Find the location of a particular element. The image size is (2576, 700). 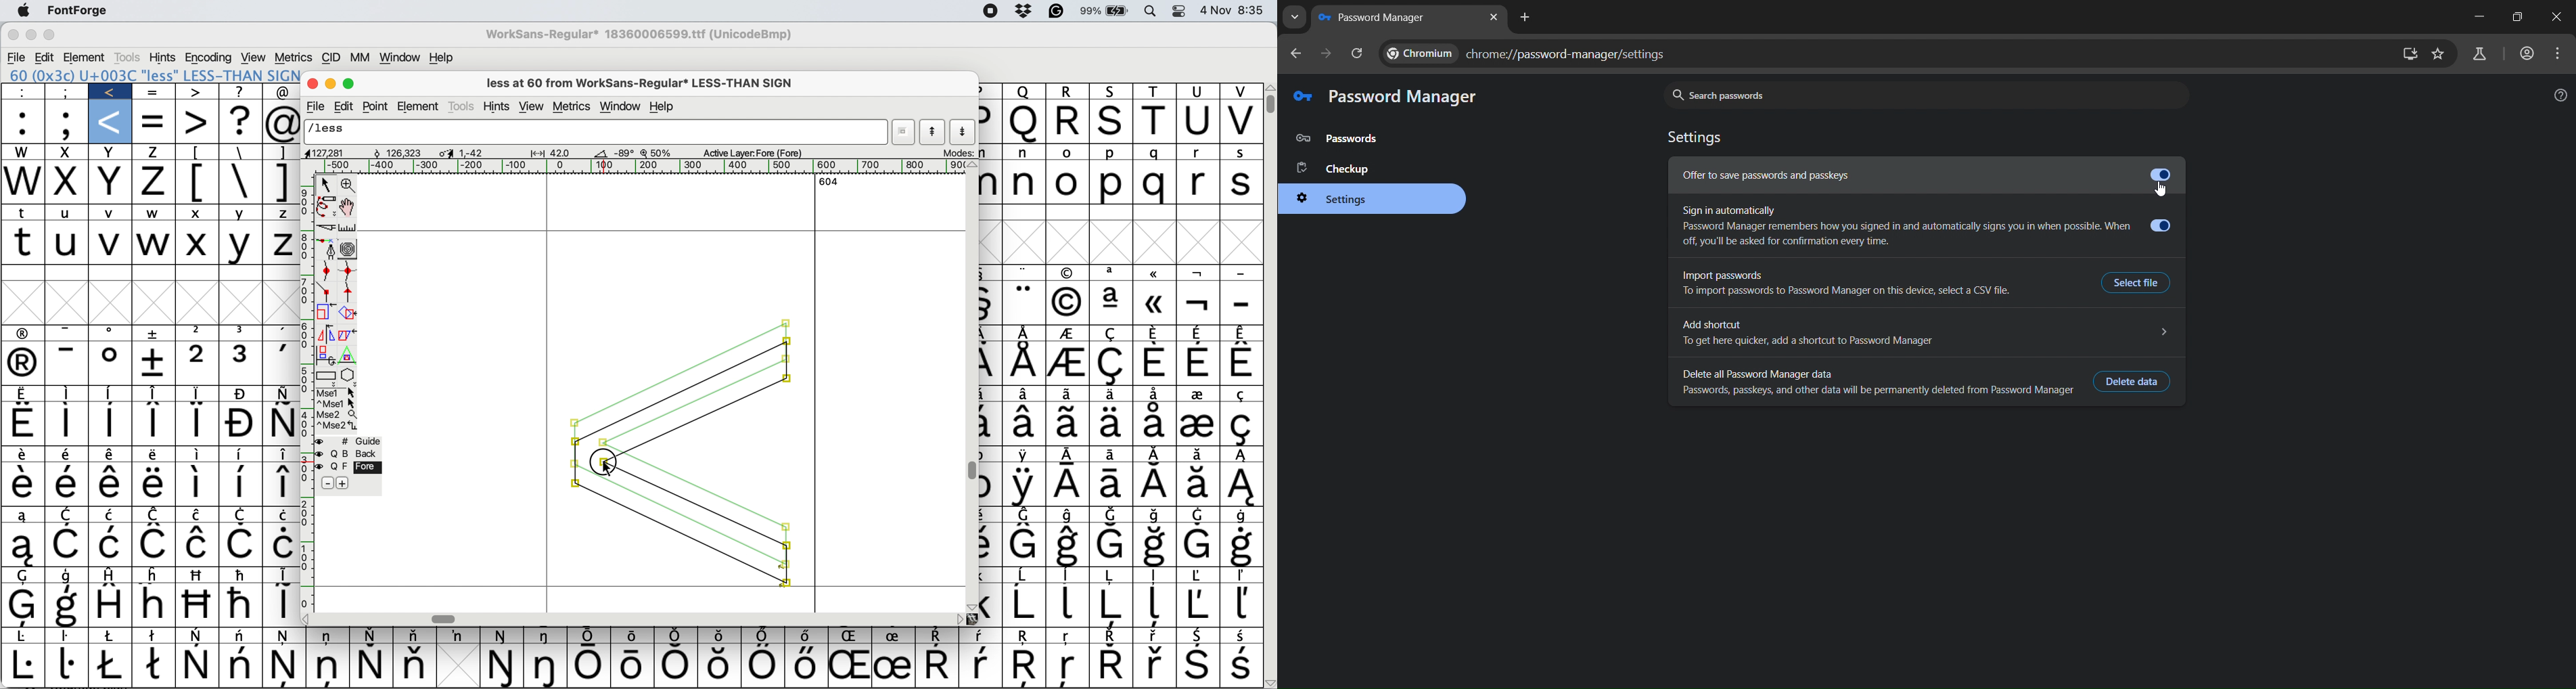

Symbol is located at coordinates (241, 665).